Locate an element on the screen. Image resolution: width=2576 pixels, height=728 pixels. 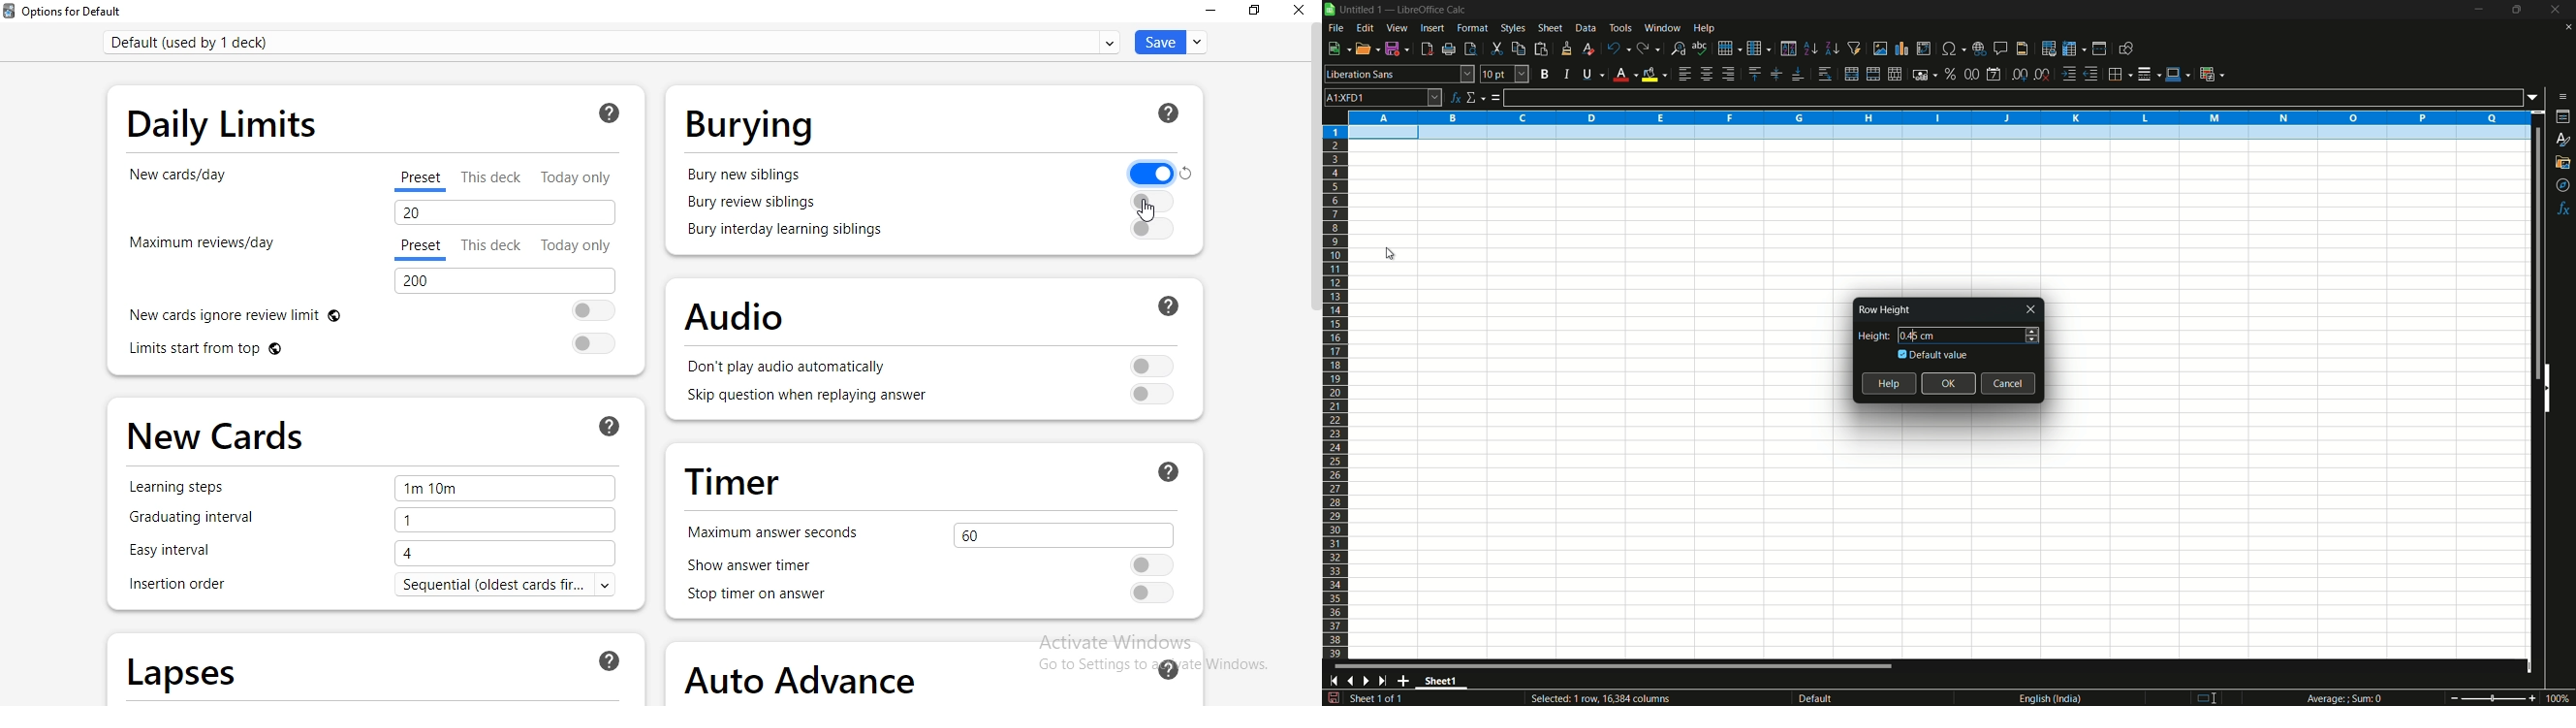
zoom slider is located at coordinates (2493, 698).